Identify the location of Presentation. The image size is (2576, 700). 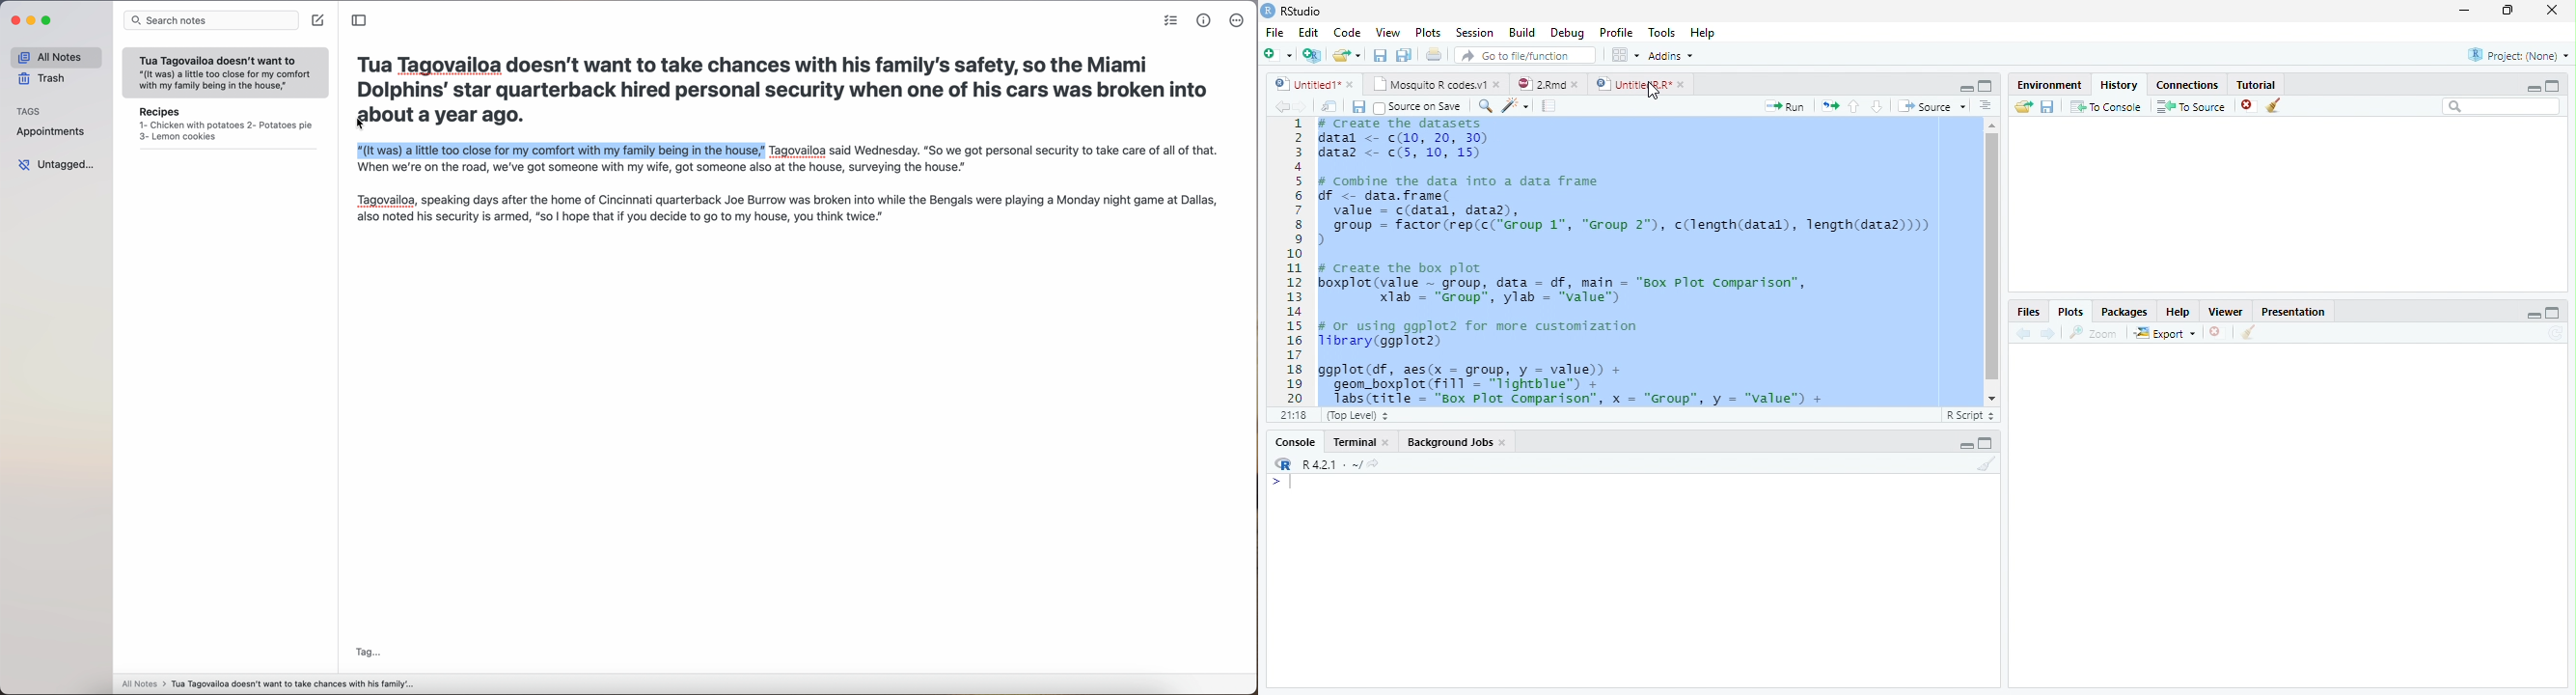
(2292, 312).